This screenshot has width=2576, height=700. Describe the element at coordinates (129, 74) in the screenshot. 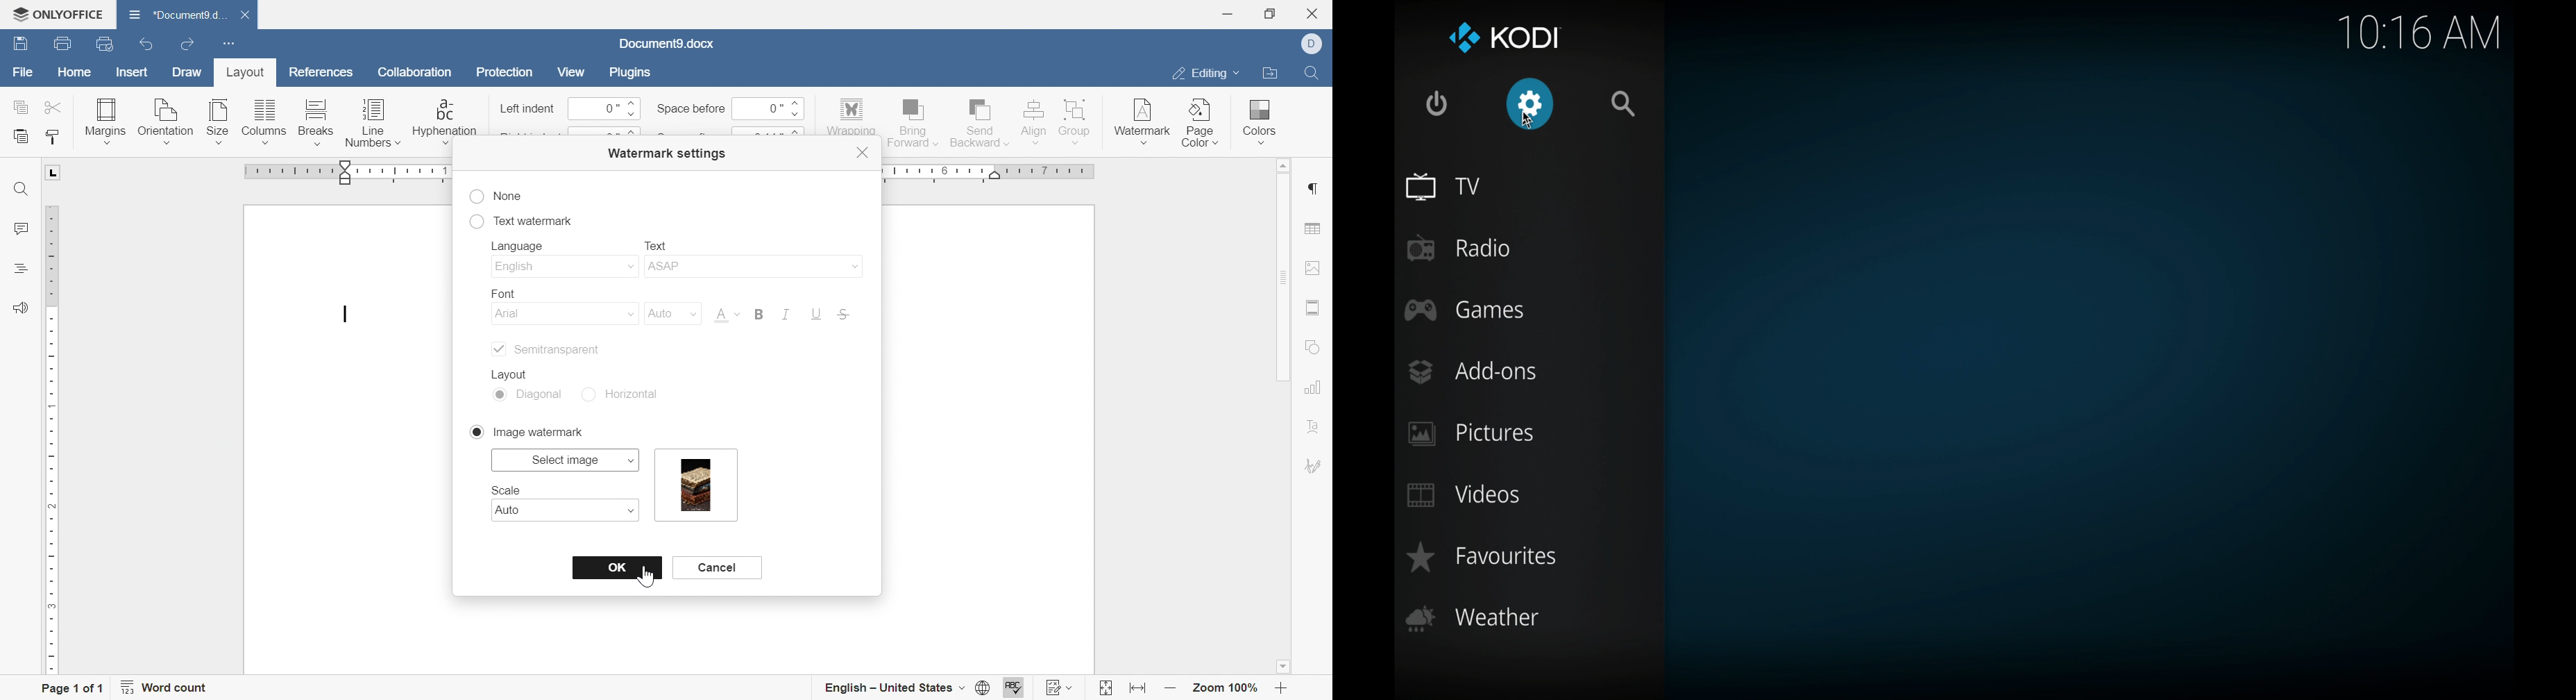

I see `insert` at that location.